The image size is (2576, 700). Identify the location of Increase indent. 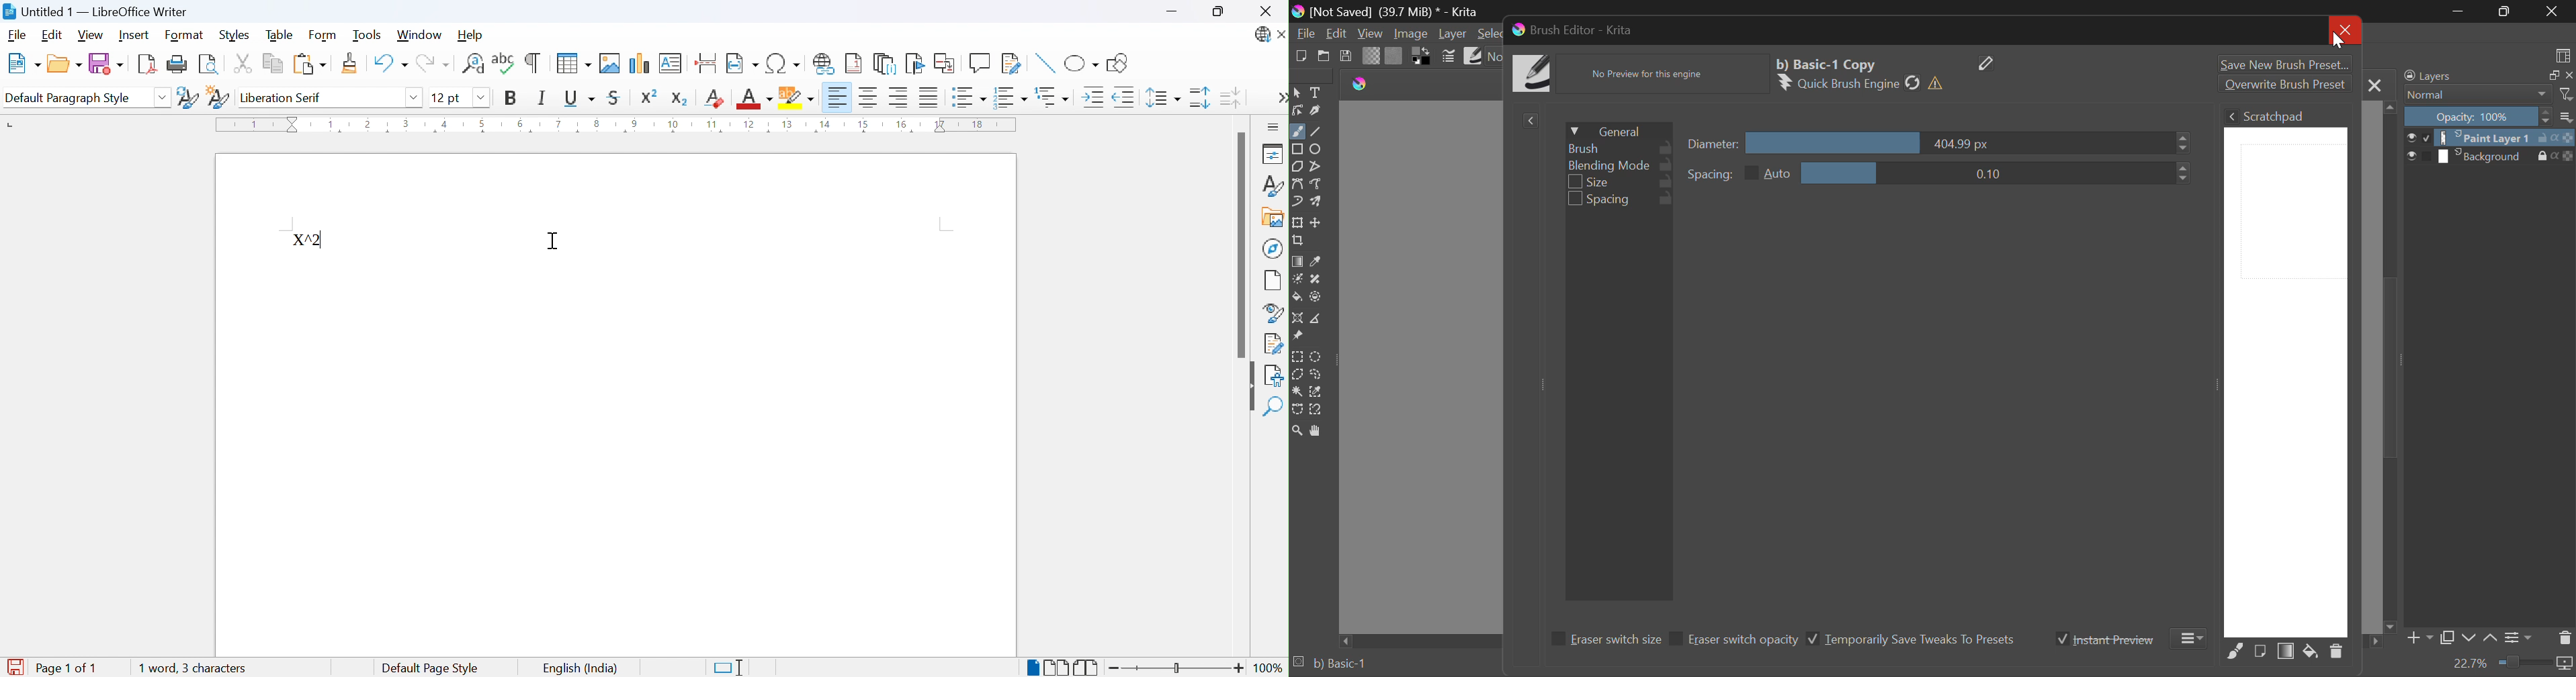
(1093, 98).